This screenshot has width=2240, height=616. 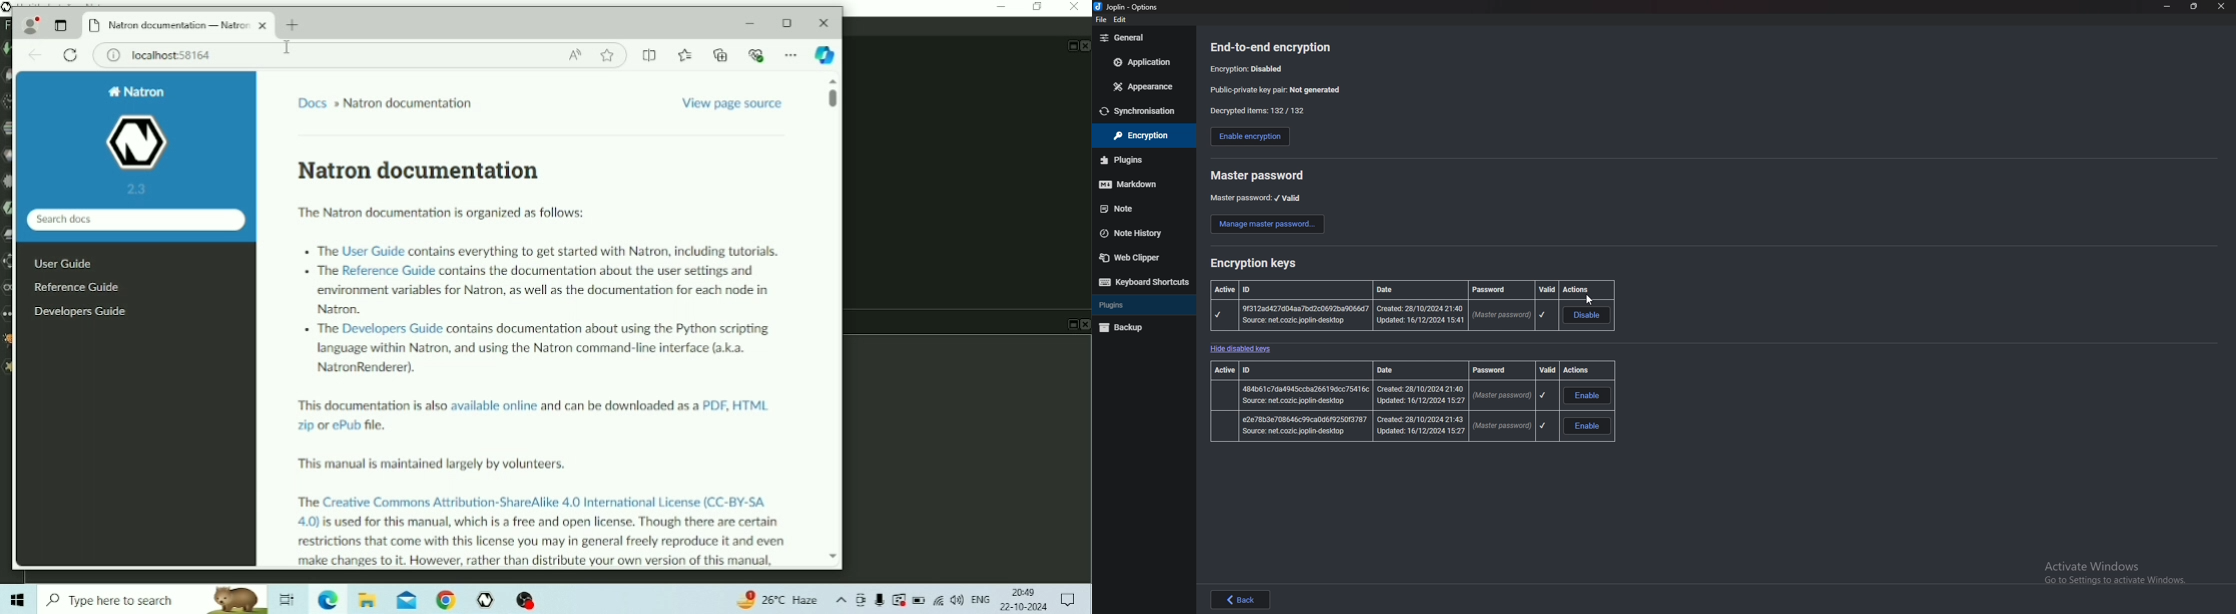 What do you see at coordinates (1402, 370) in the screenshot?
I see `date` at bounding box center [1402, 370].